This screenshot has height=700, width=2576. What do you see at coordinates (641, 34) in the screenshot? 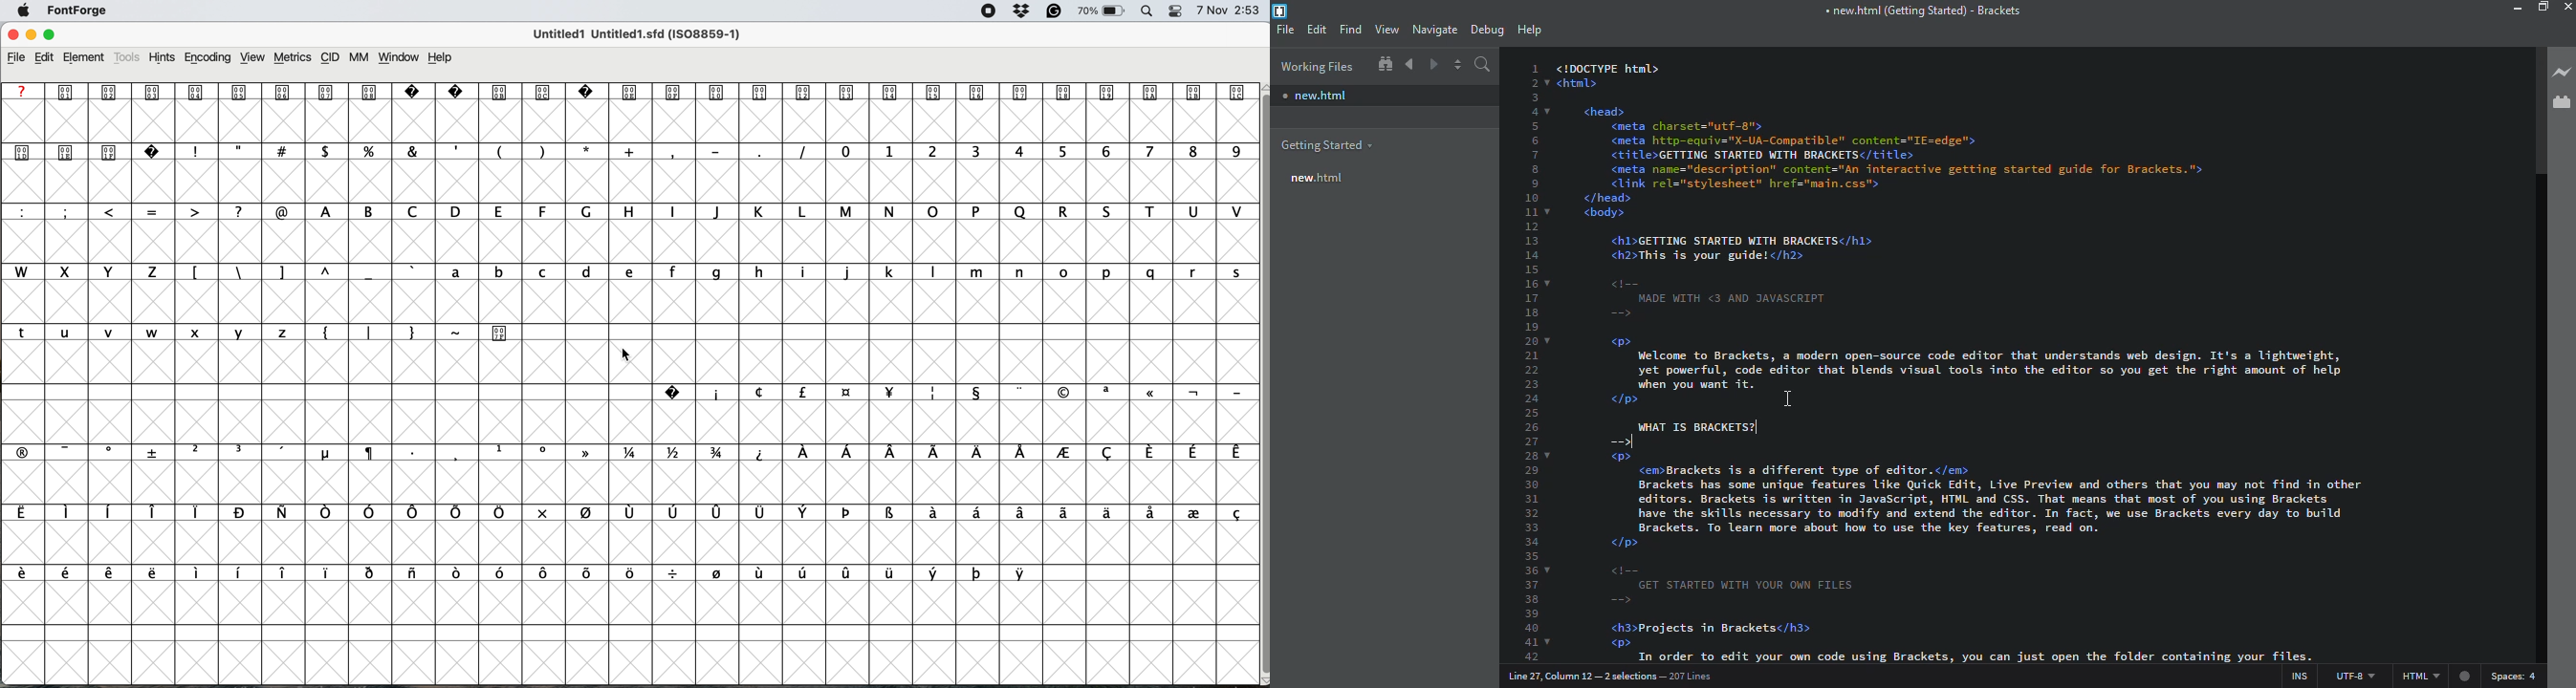
I see `font name` at bounding box center [641, 34].